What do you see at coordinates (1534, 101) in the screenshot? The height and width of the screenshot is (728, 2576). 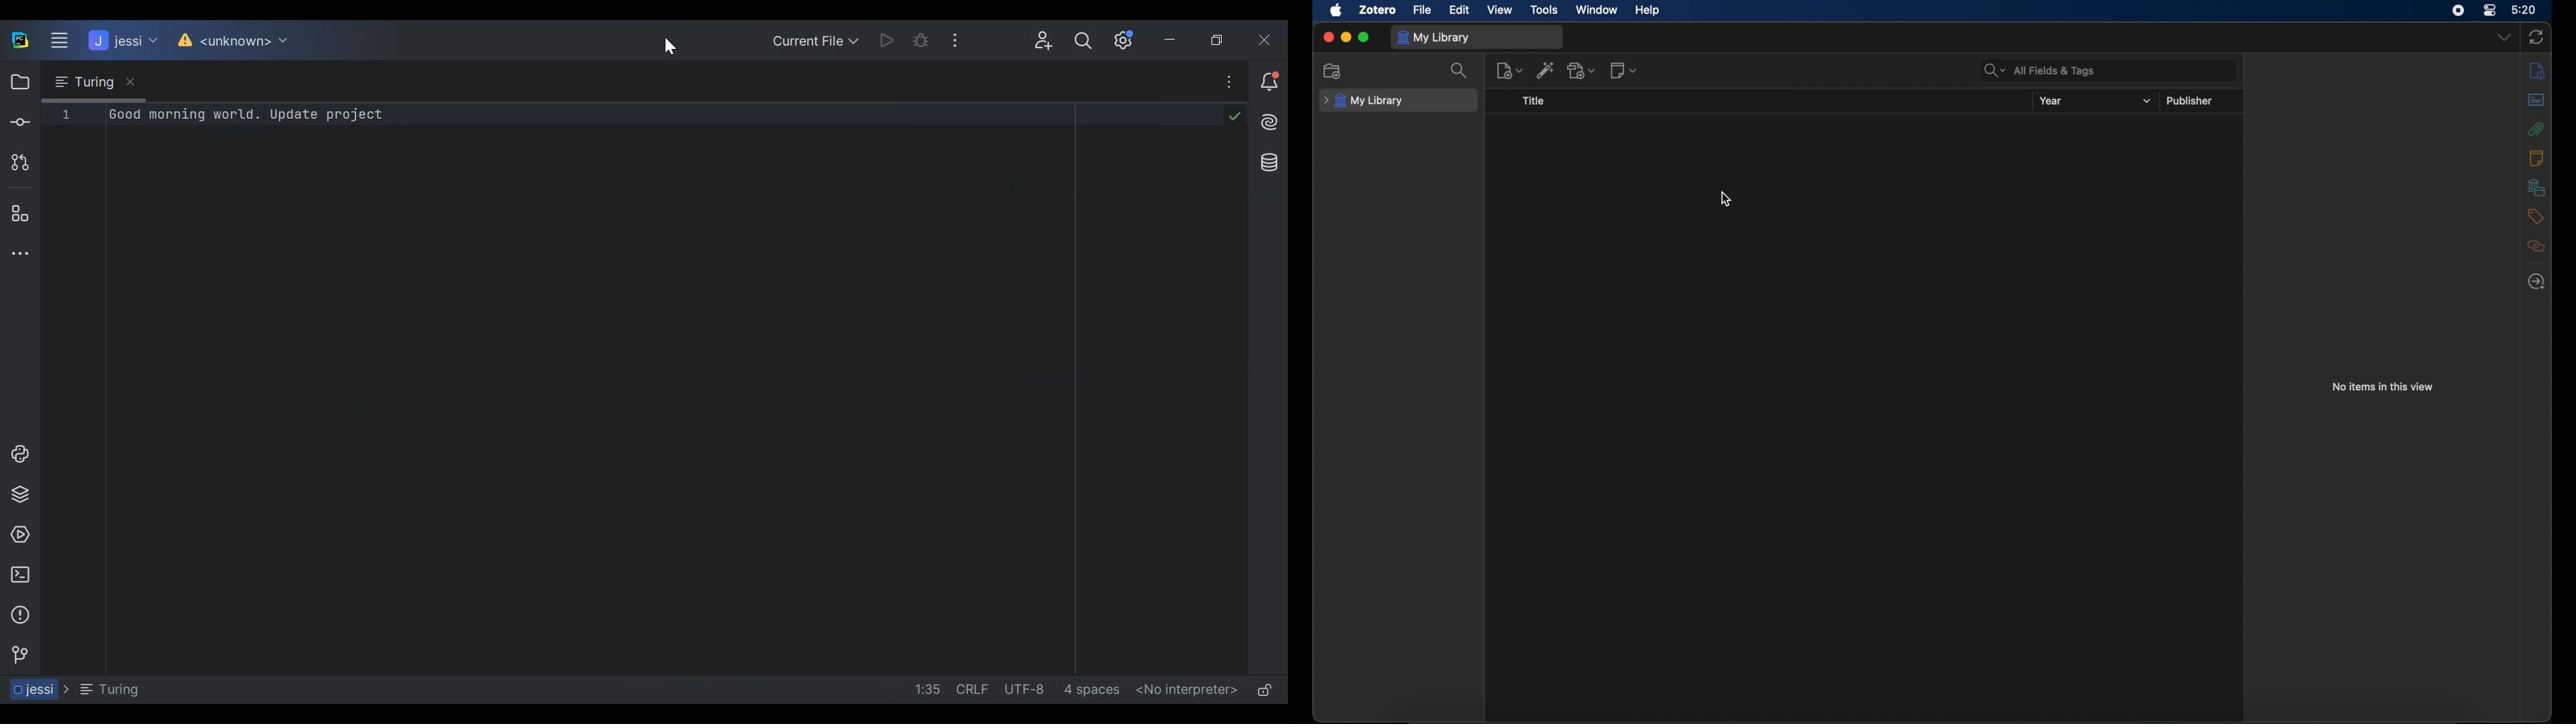 I see `title` at bounding box center [1534, 101].